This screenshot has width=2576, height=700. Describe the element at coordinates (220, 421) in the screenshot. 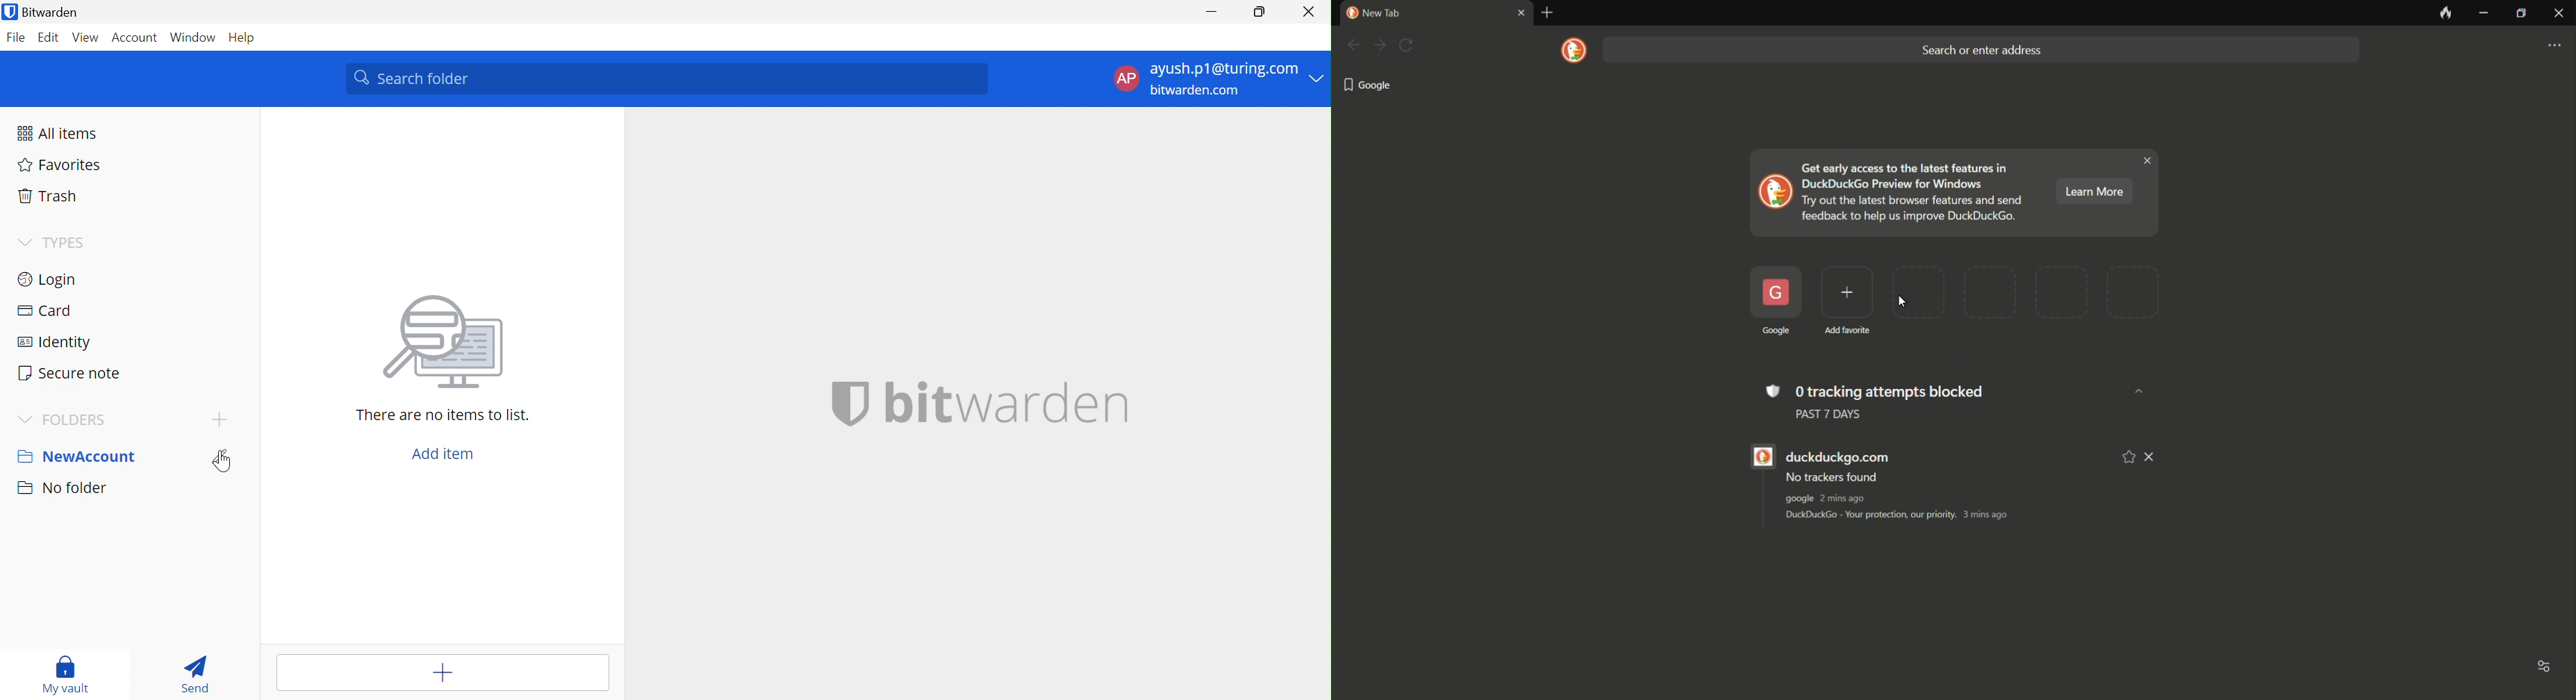

I see `Add Folder` at that location.